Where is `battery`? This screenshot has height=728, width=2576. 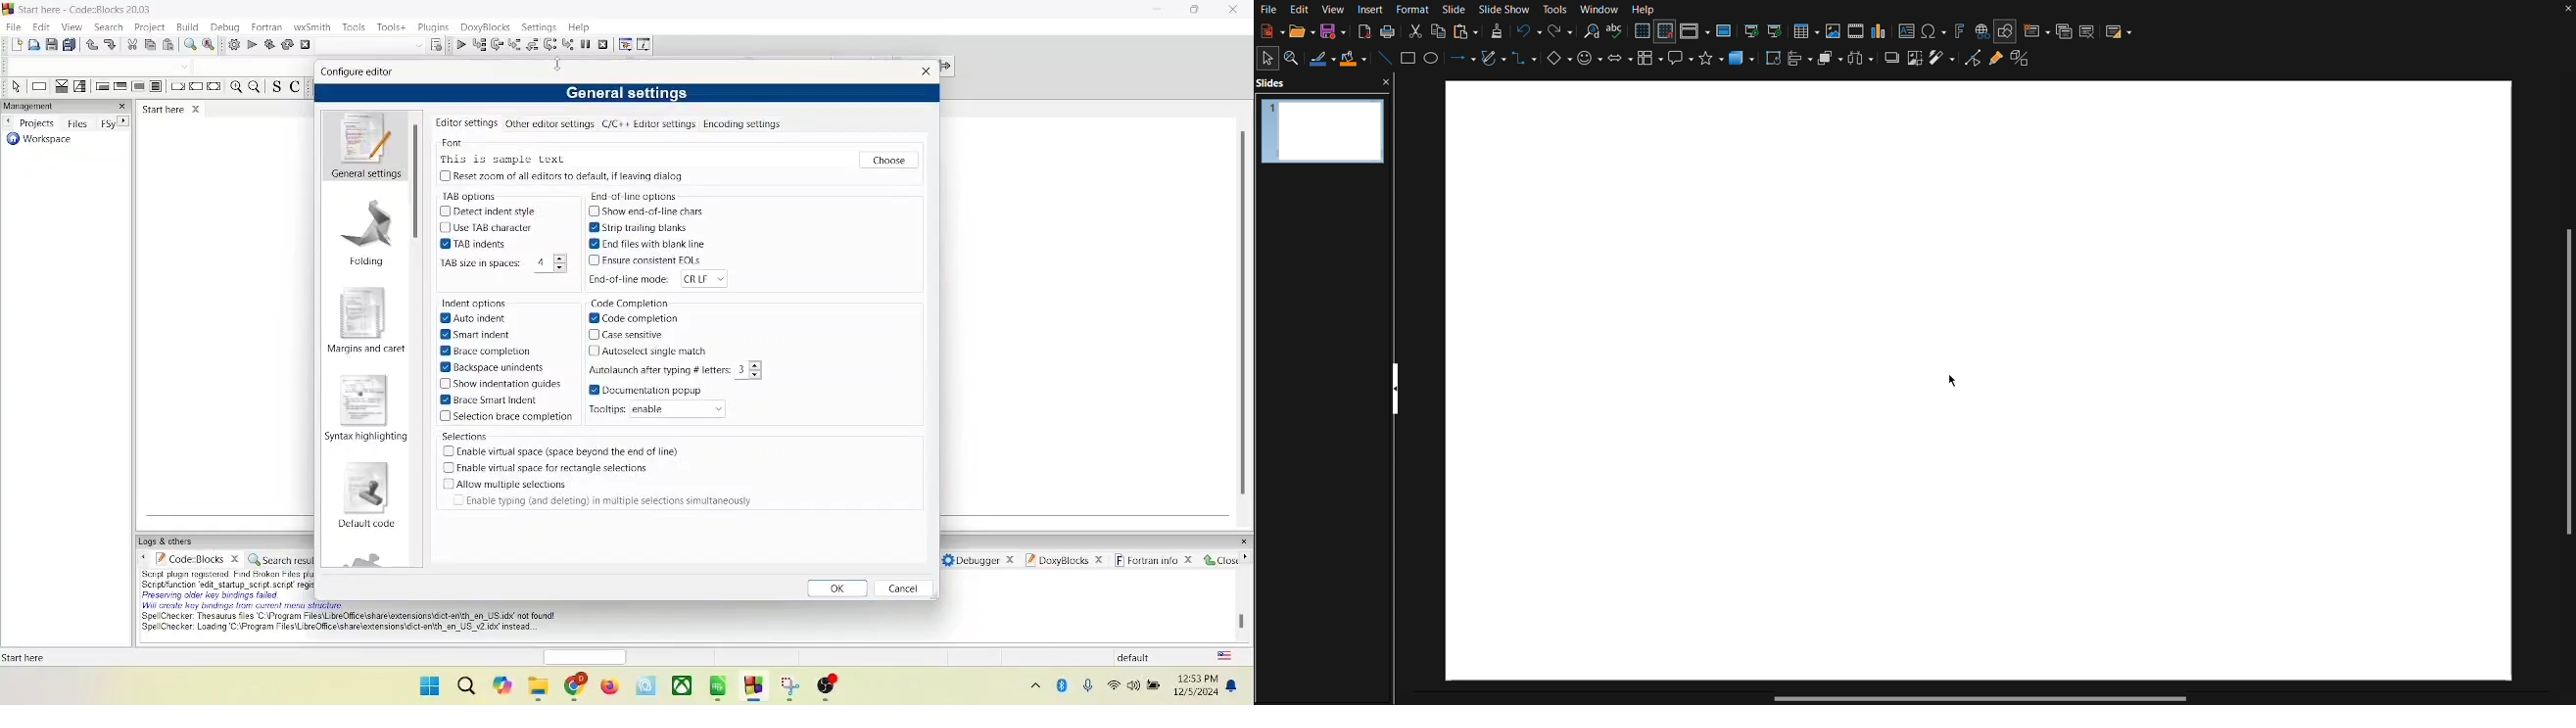 battery is located at coordinates (1154, 682).